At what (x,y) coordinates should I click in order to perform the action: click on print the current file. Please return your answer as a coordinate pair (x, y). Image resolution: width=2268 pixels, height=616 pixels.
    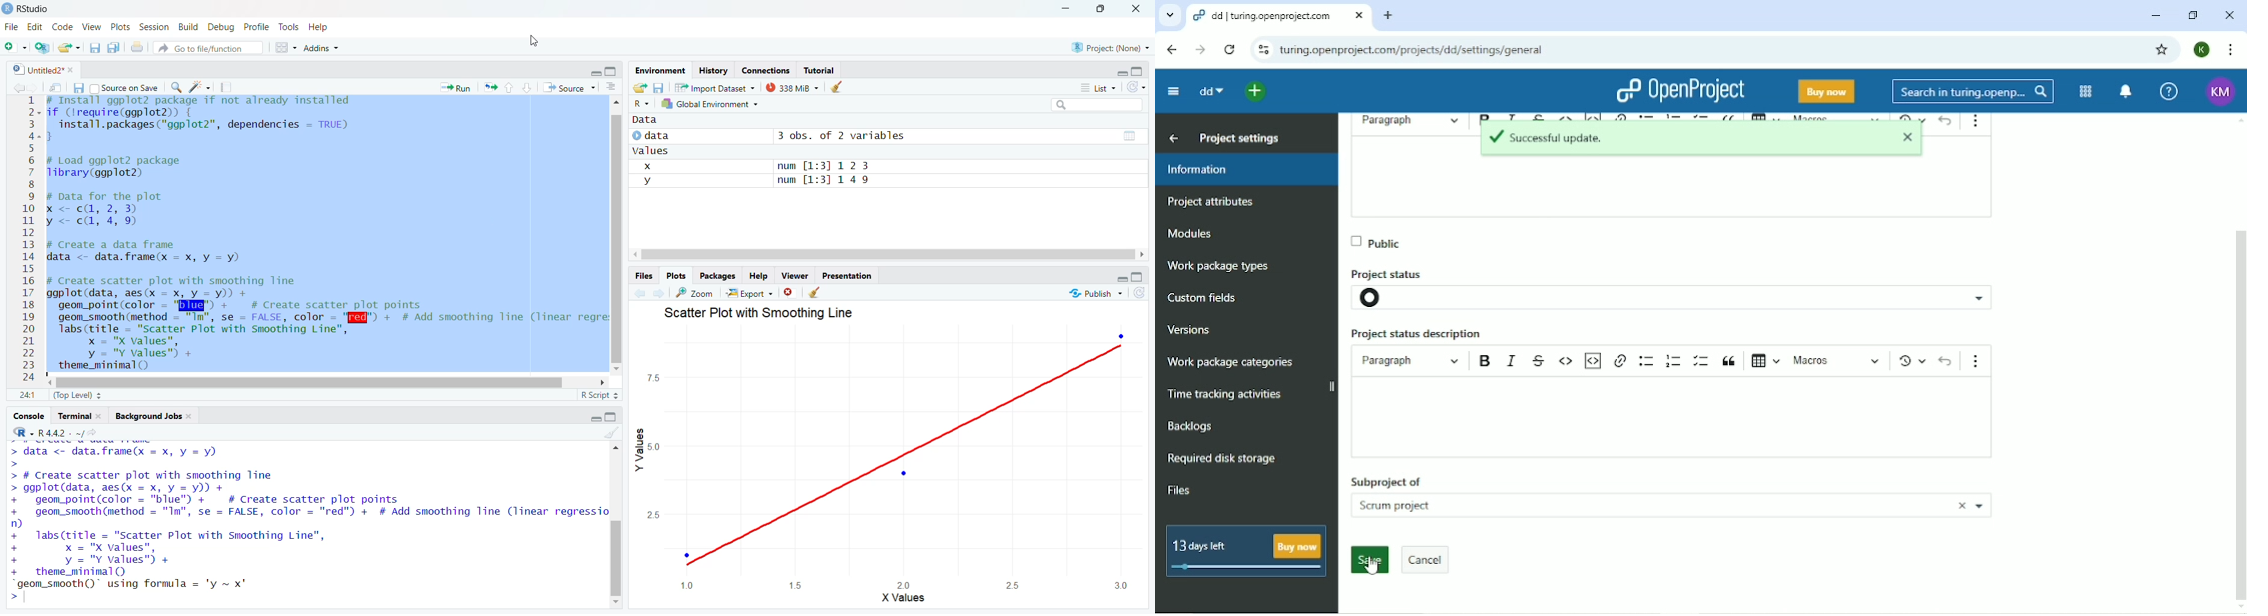
    Looking at the image, I should click on (137, 48).